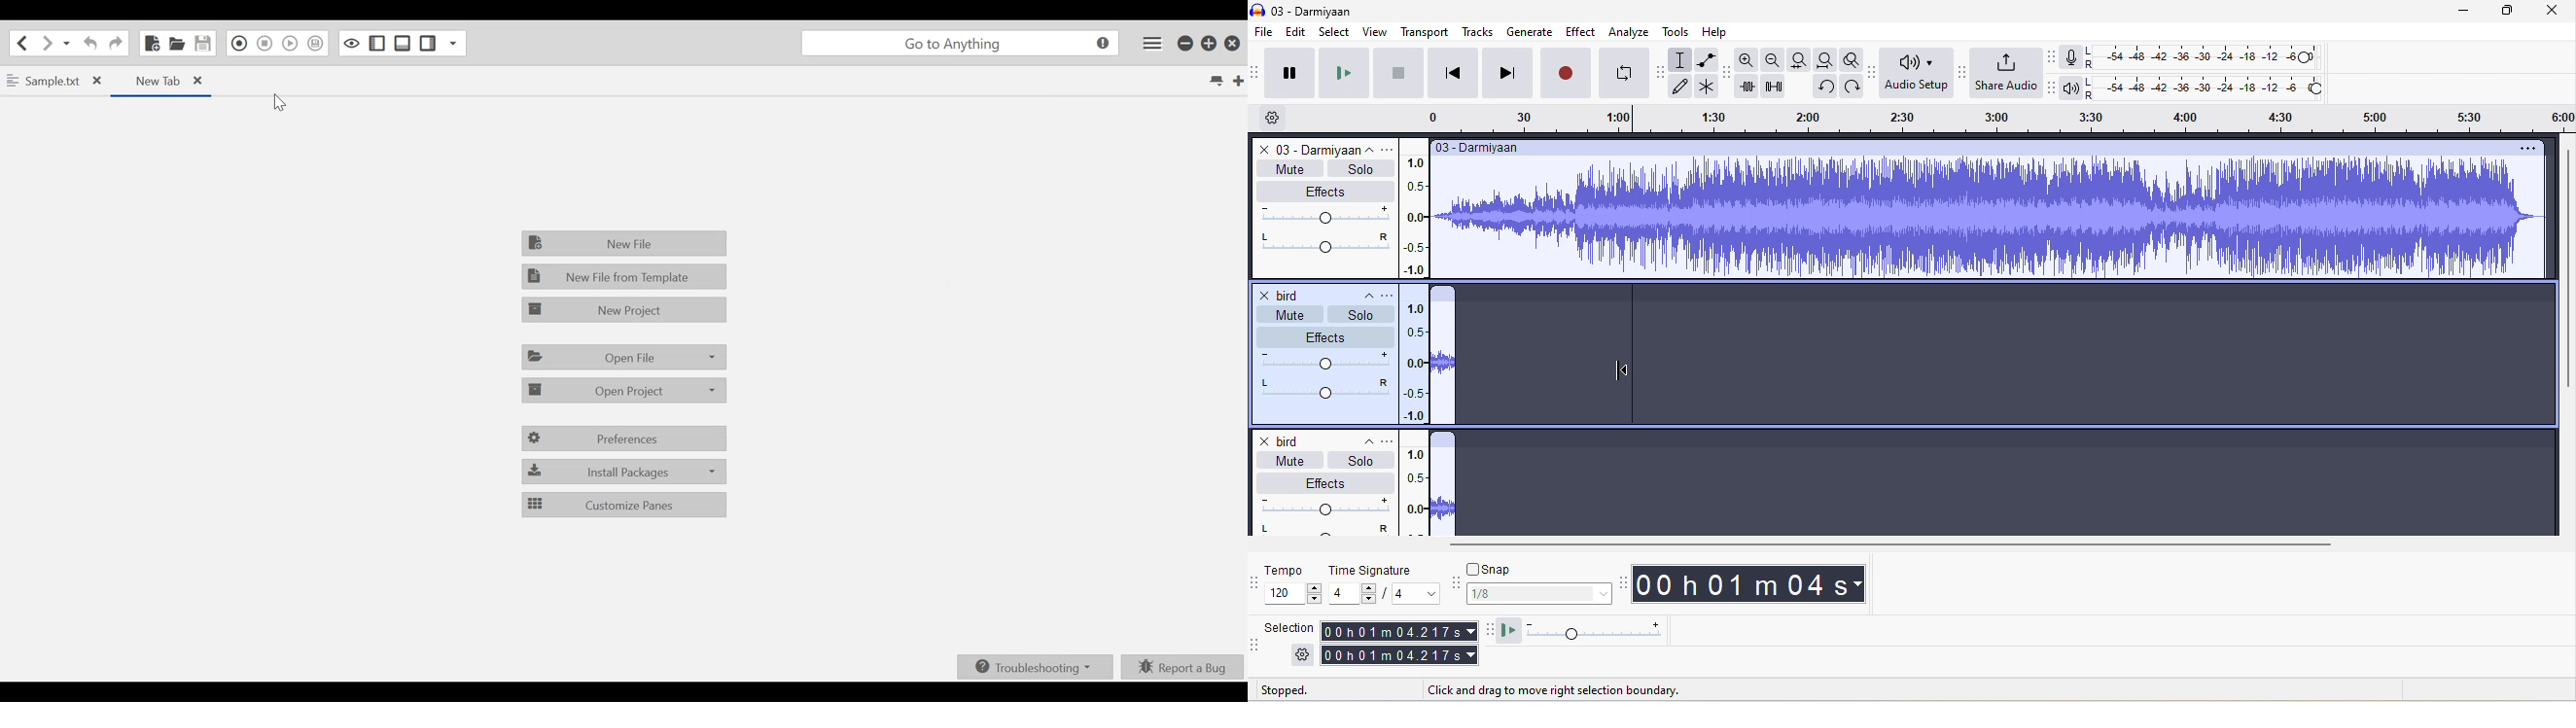 Image resolution: width=2576 pixels, height=728 pixels. I want to click on pause, so click(1290, 73).